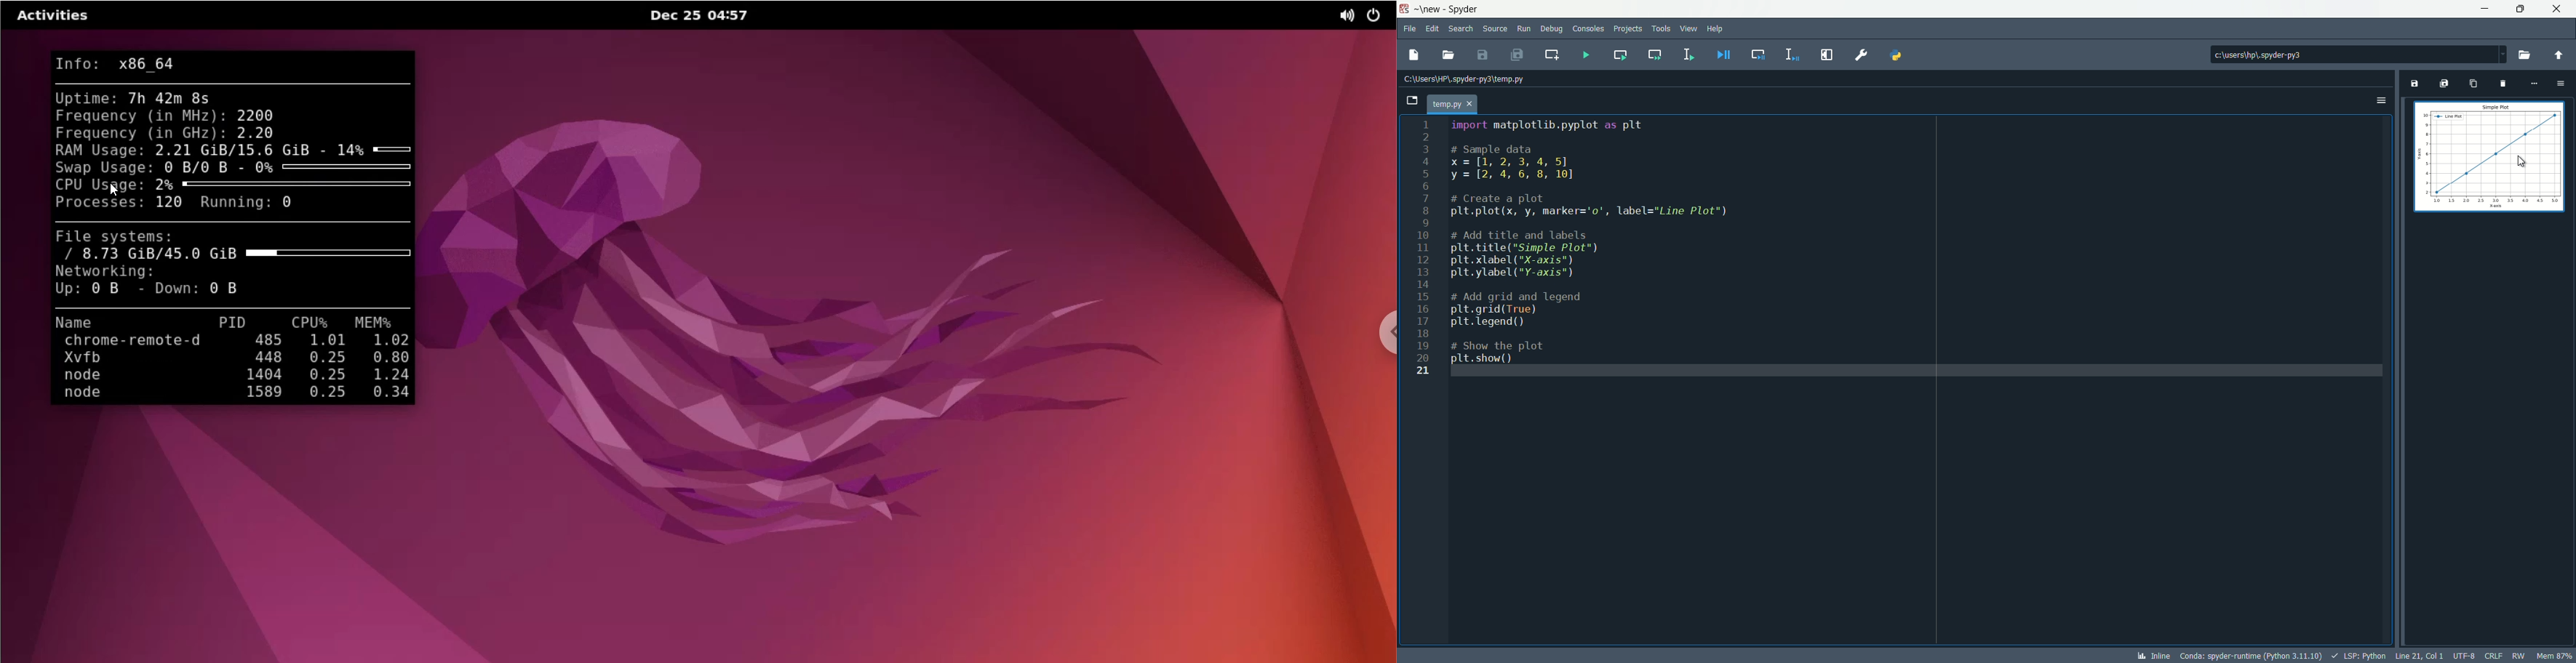 The image size is (2576, 672). I want to click on search menu, so click(1461, 28).